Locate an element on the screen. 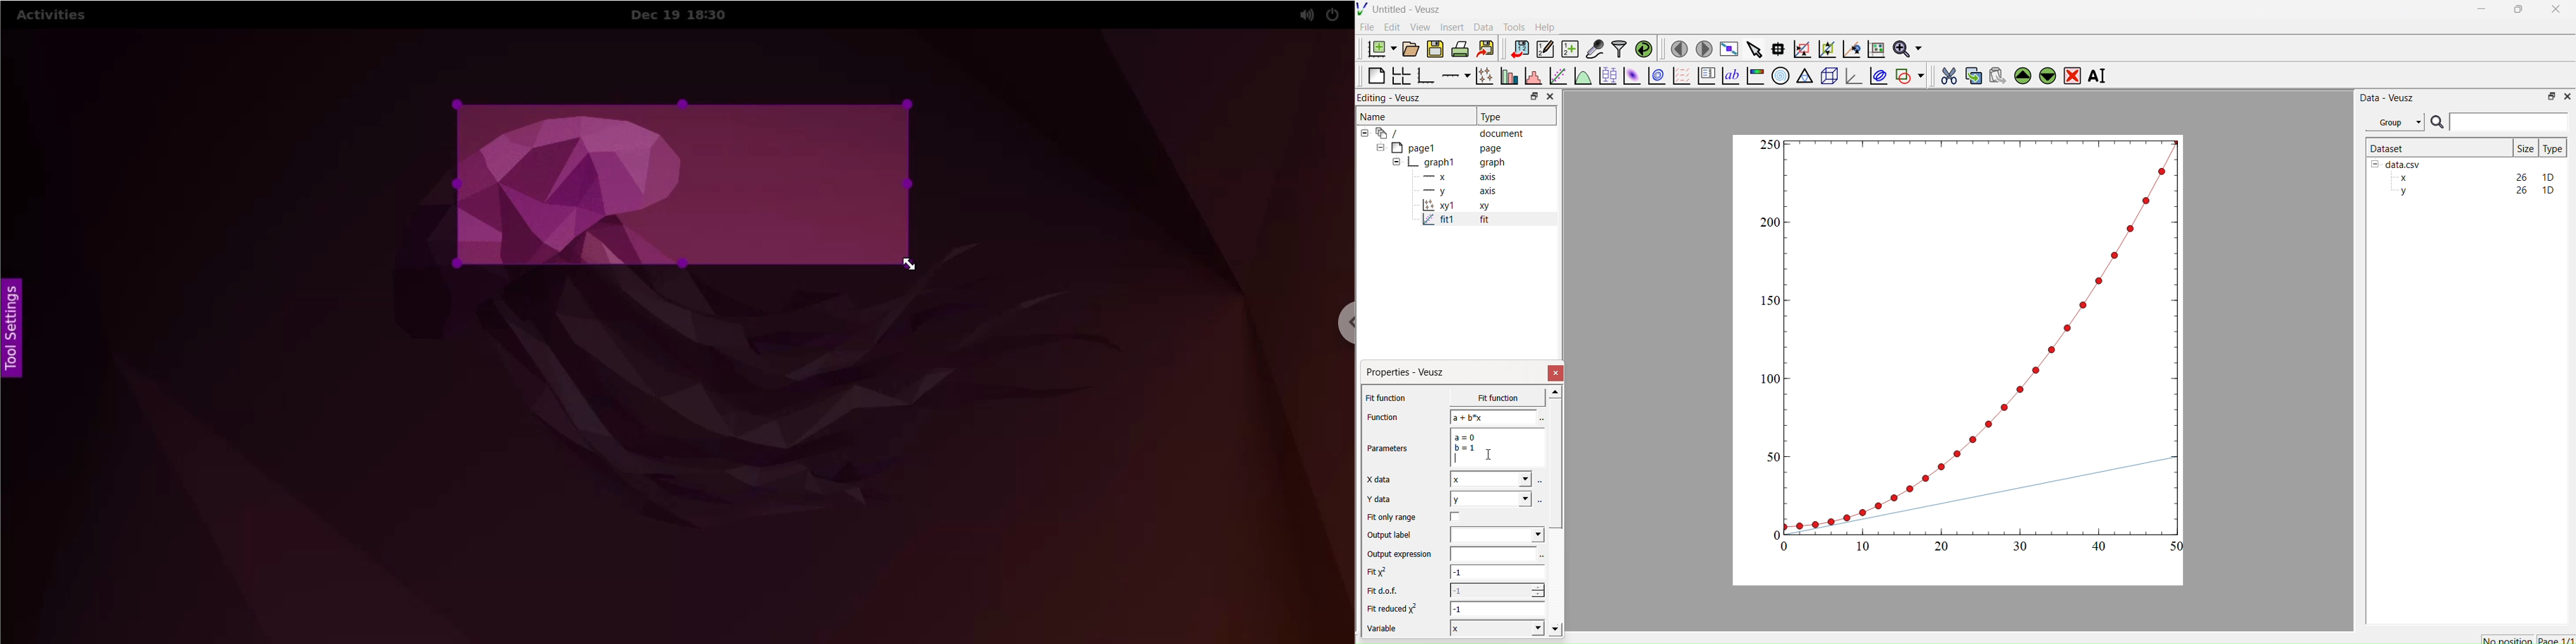 This screenshot has height=644, width=2576. page1 page is located at coordinates (1440, 147).